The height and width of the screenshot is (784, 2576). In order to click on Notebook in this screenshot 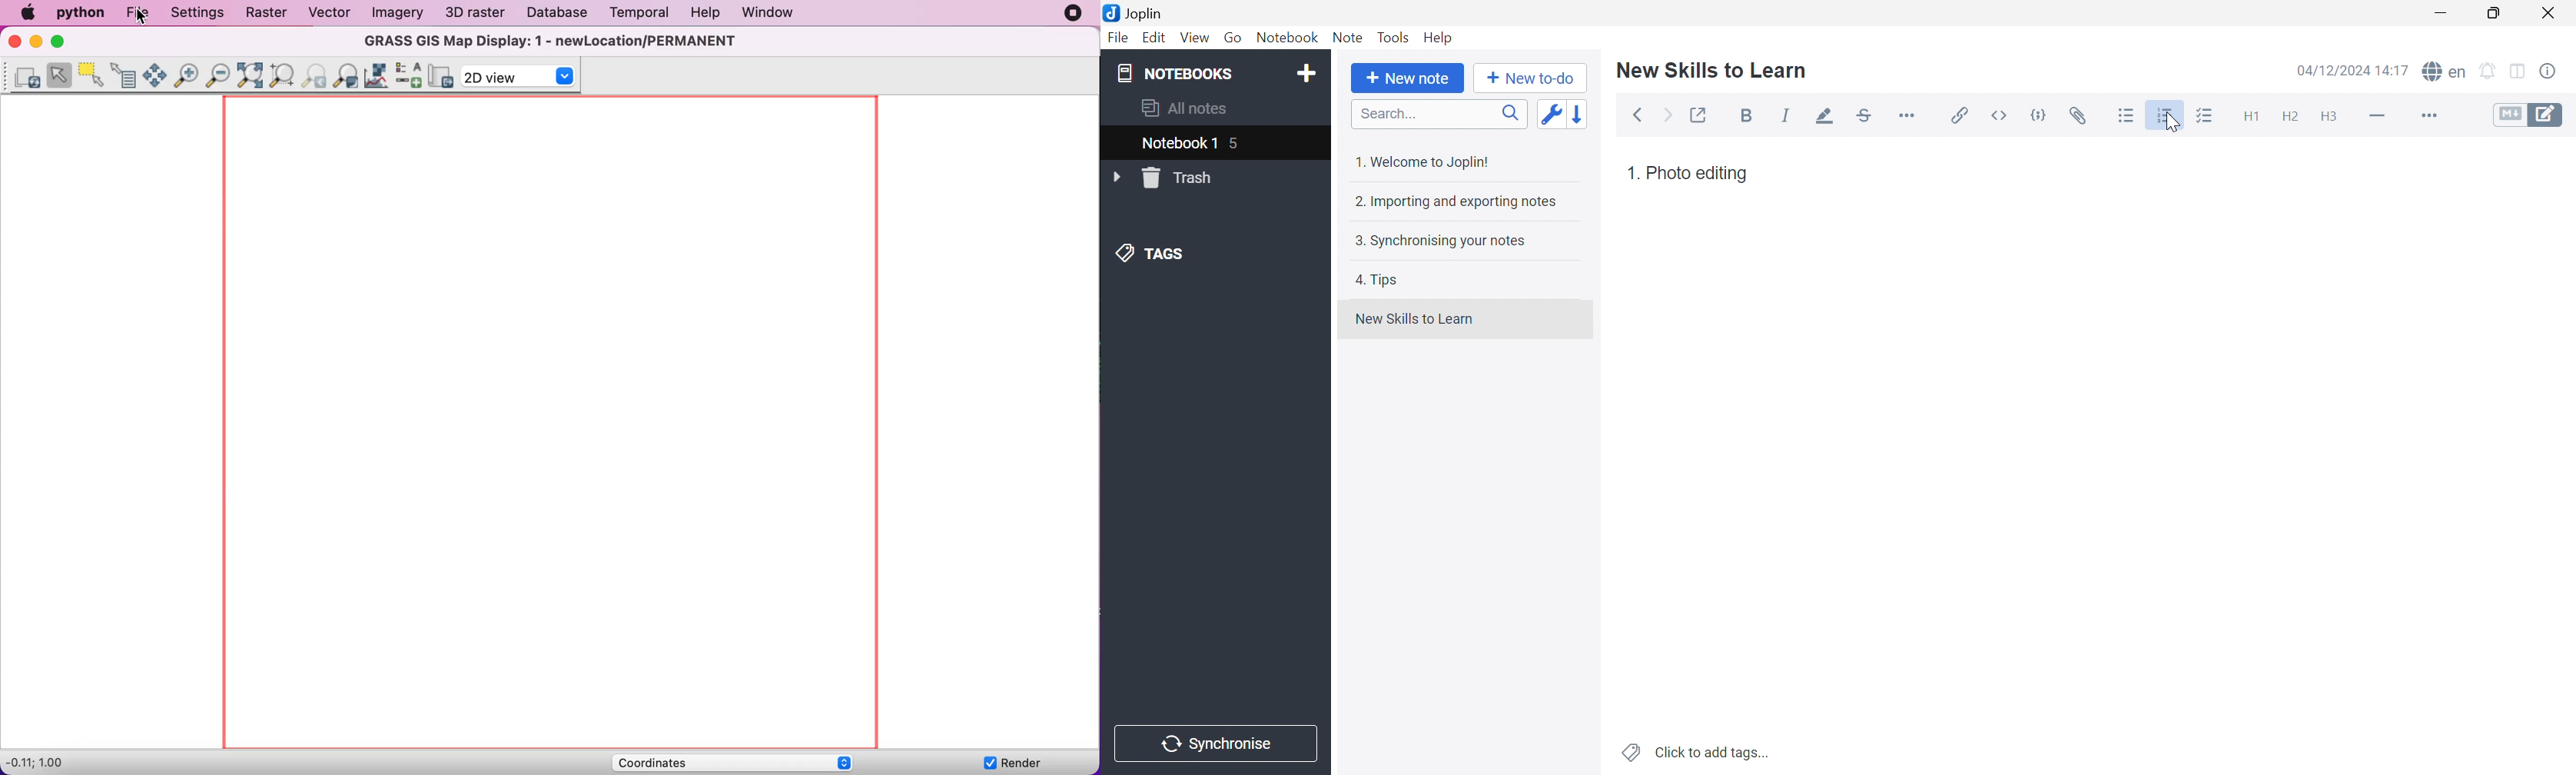, I will do `click(1286, 38)`.